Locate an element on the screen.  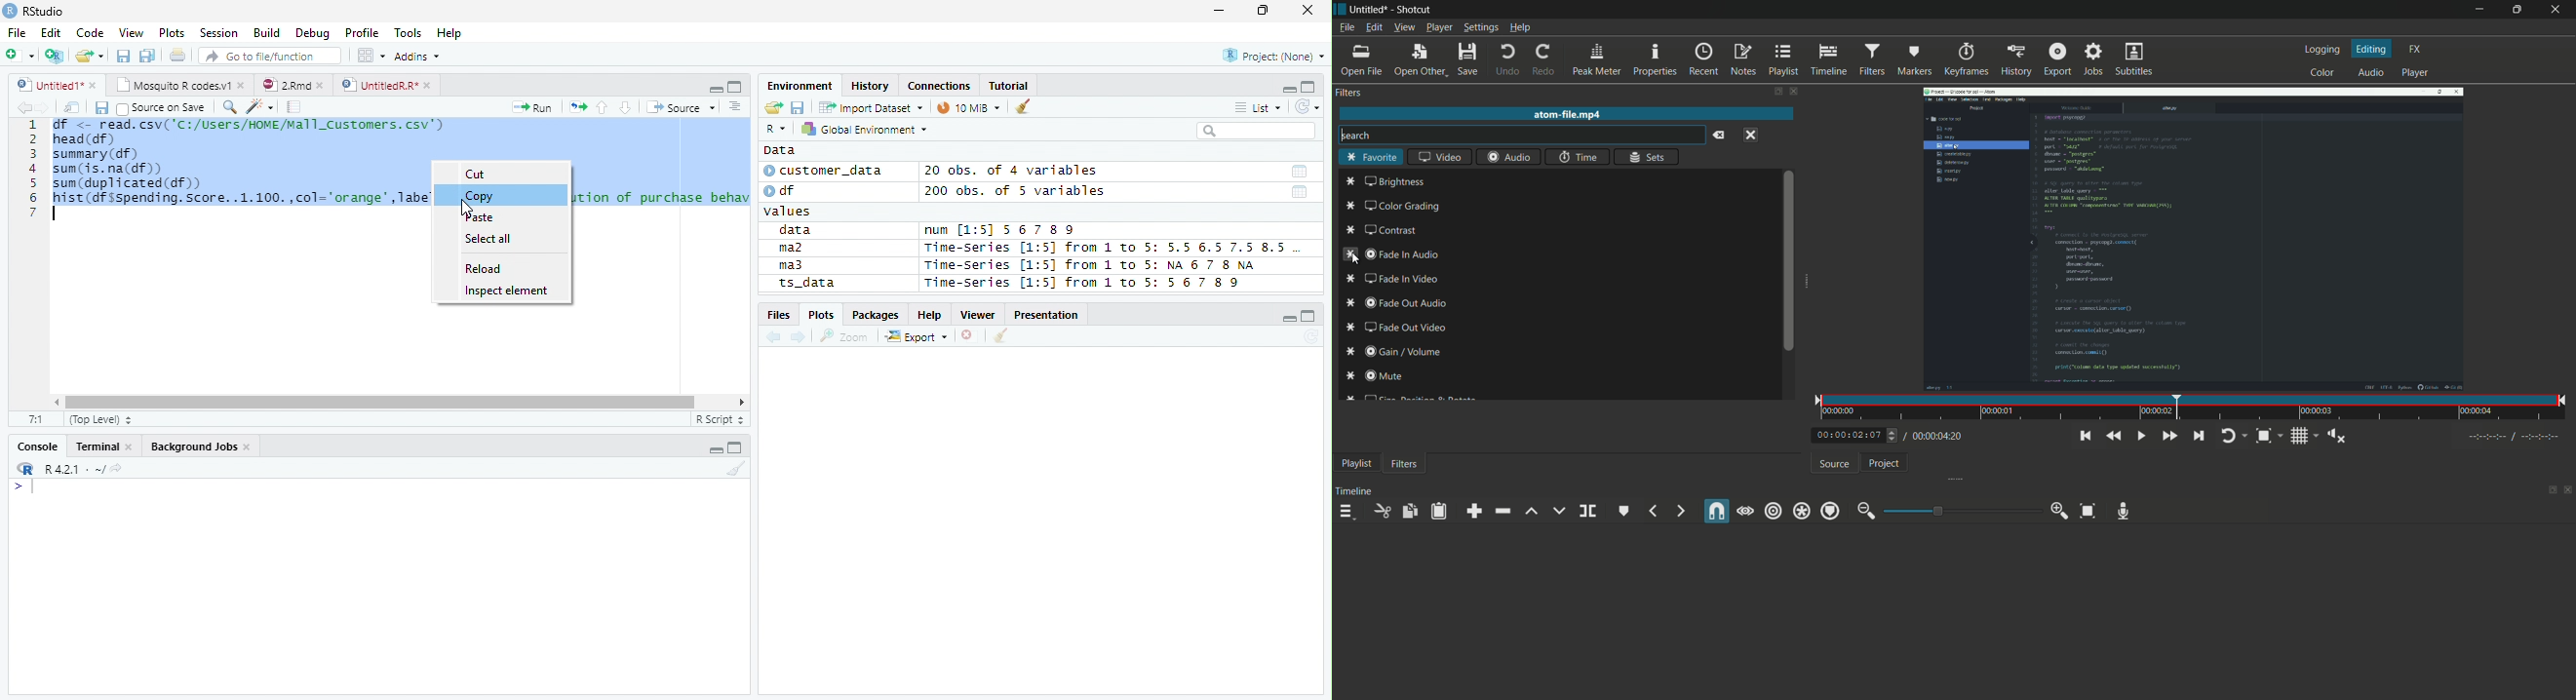
editing is located at coordinates (2374, 49).